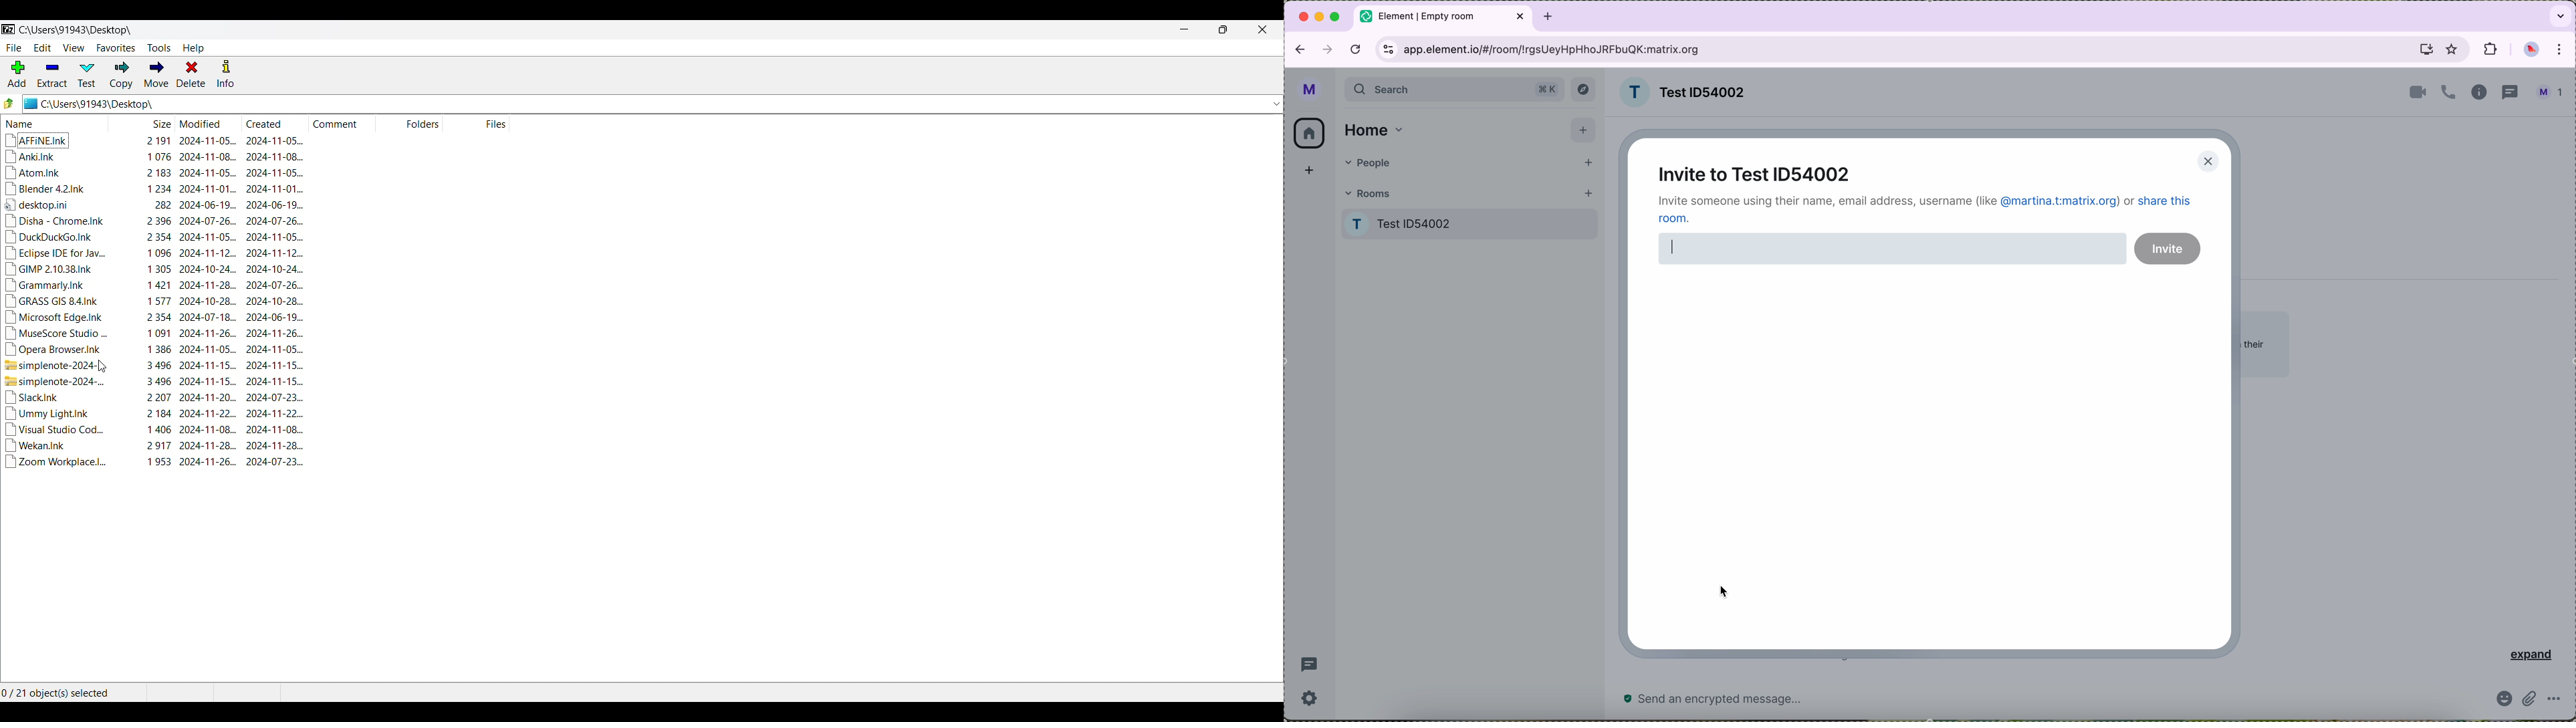  Describe the element at coordinates (2451, 49) in the screenshot. I see `favorites` at that location.